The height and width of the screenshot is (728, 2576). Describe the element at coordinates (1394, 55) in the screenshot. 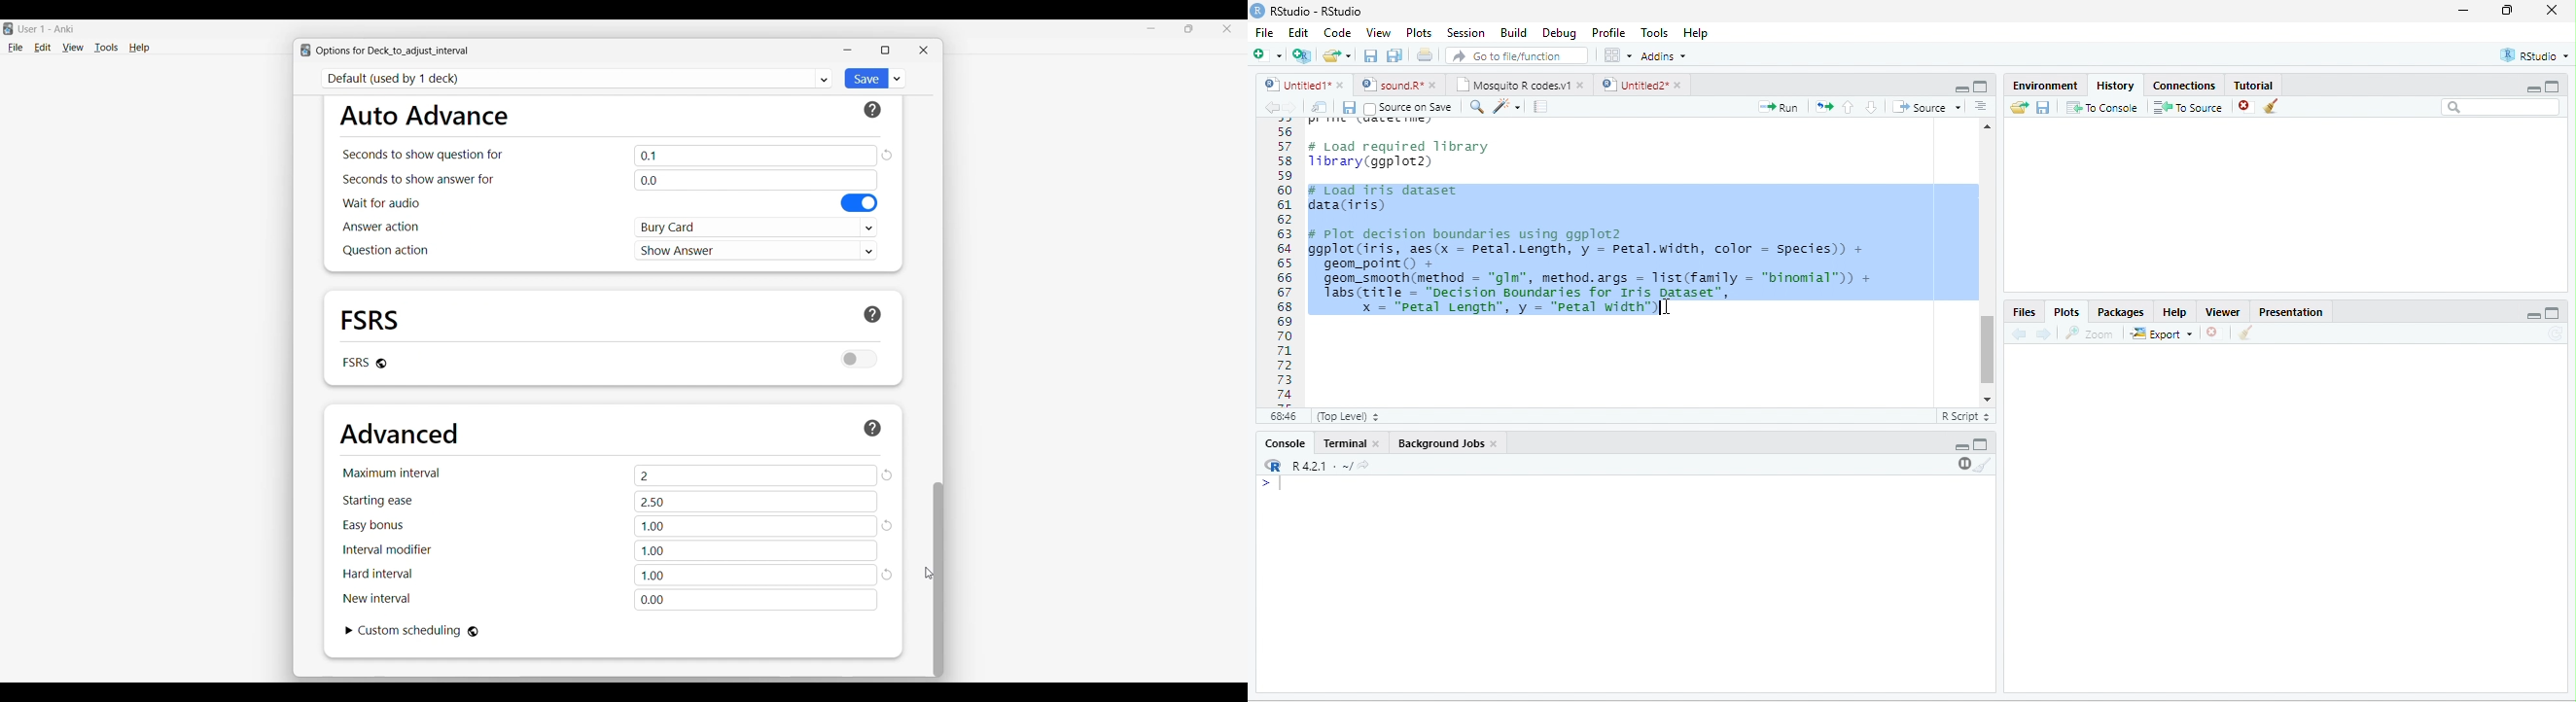

I see `save all` at that location.